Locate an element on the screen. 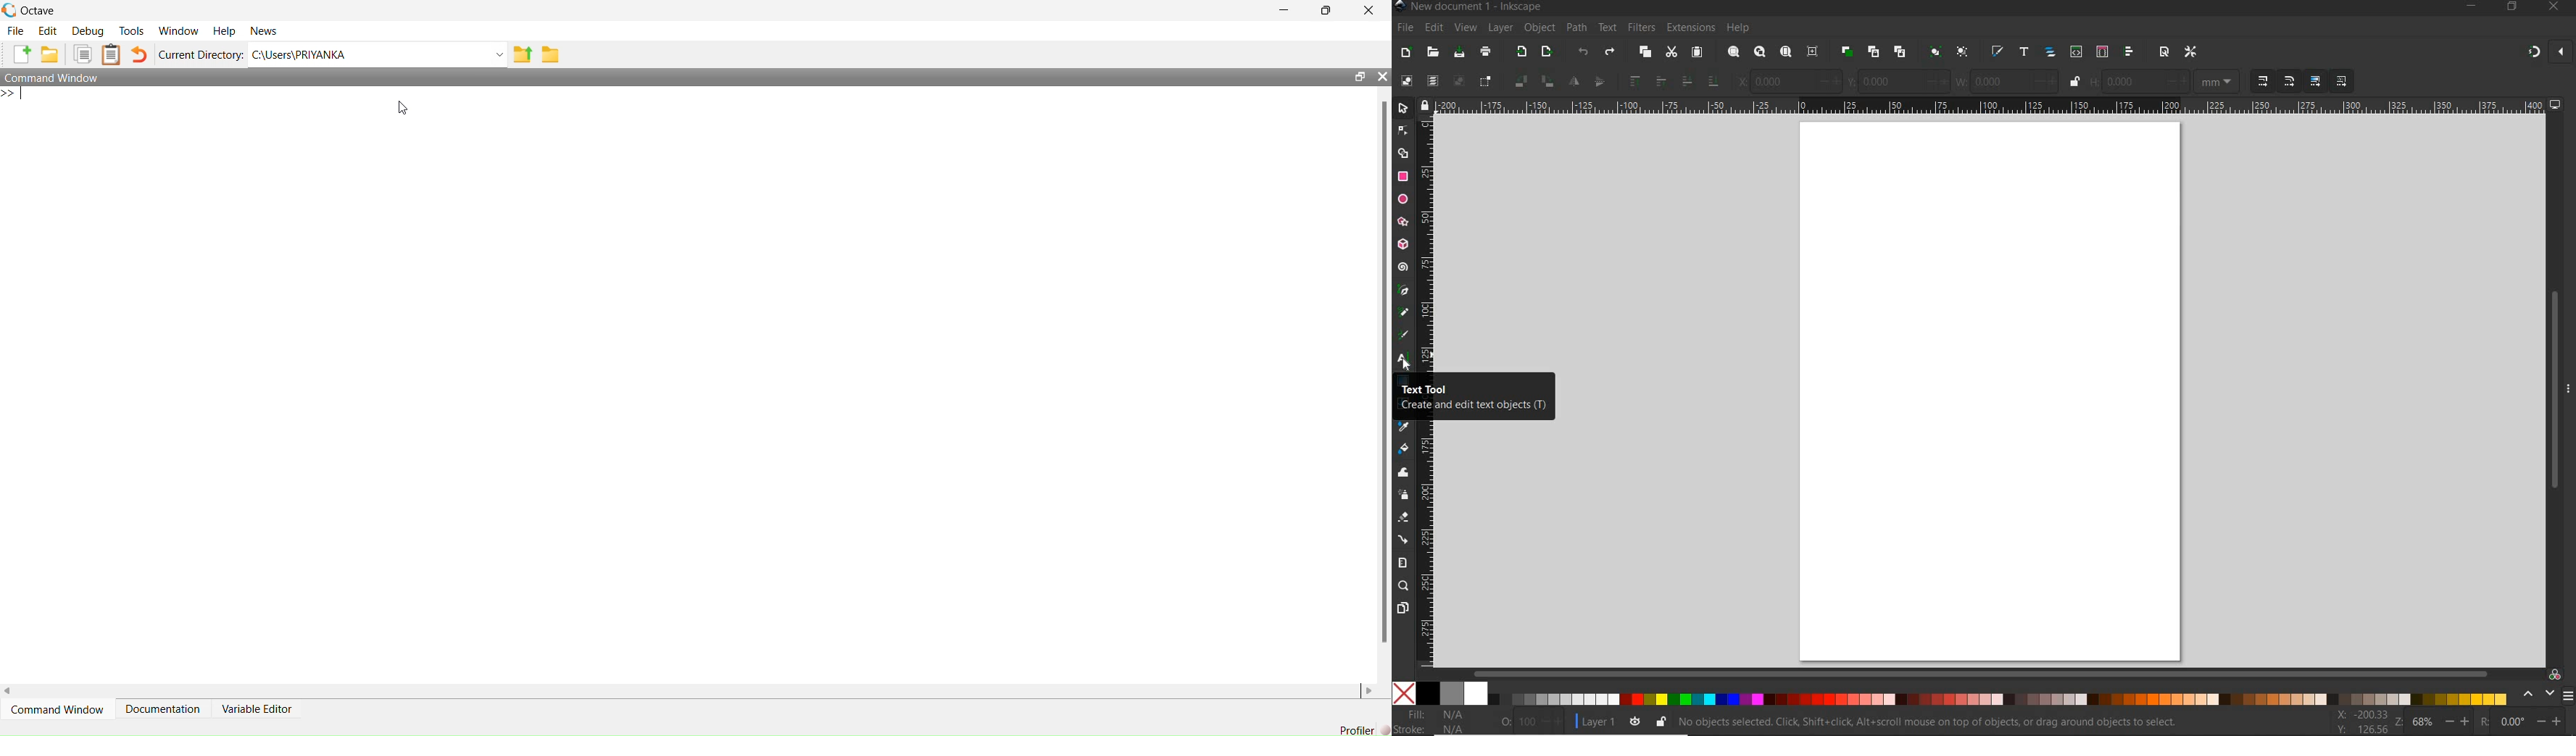 Image resolution: width=2576 pixels, height=756 pixels. 68 is located at coordinates (2424, 721).